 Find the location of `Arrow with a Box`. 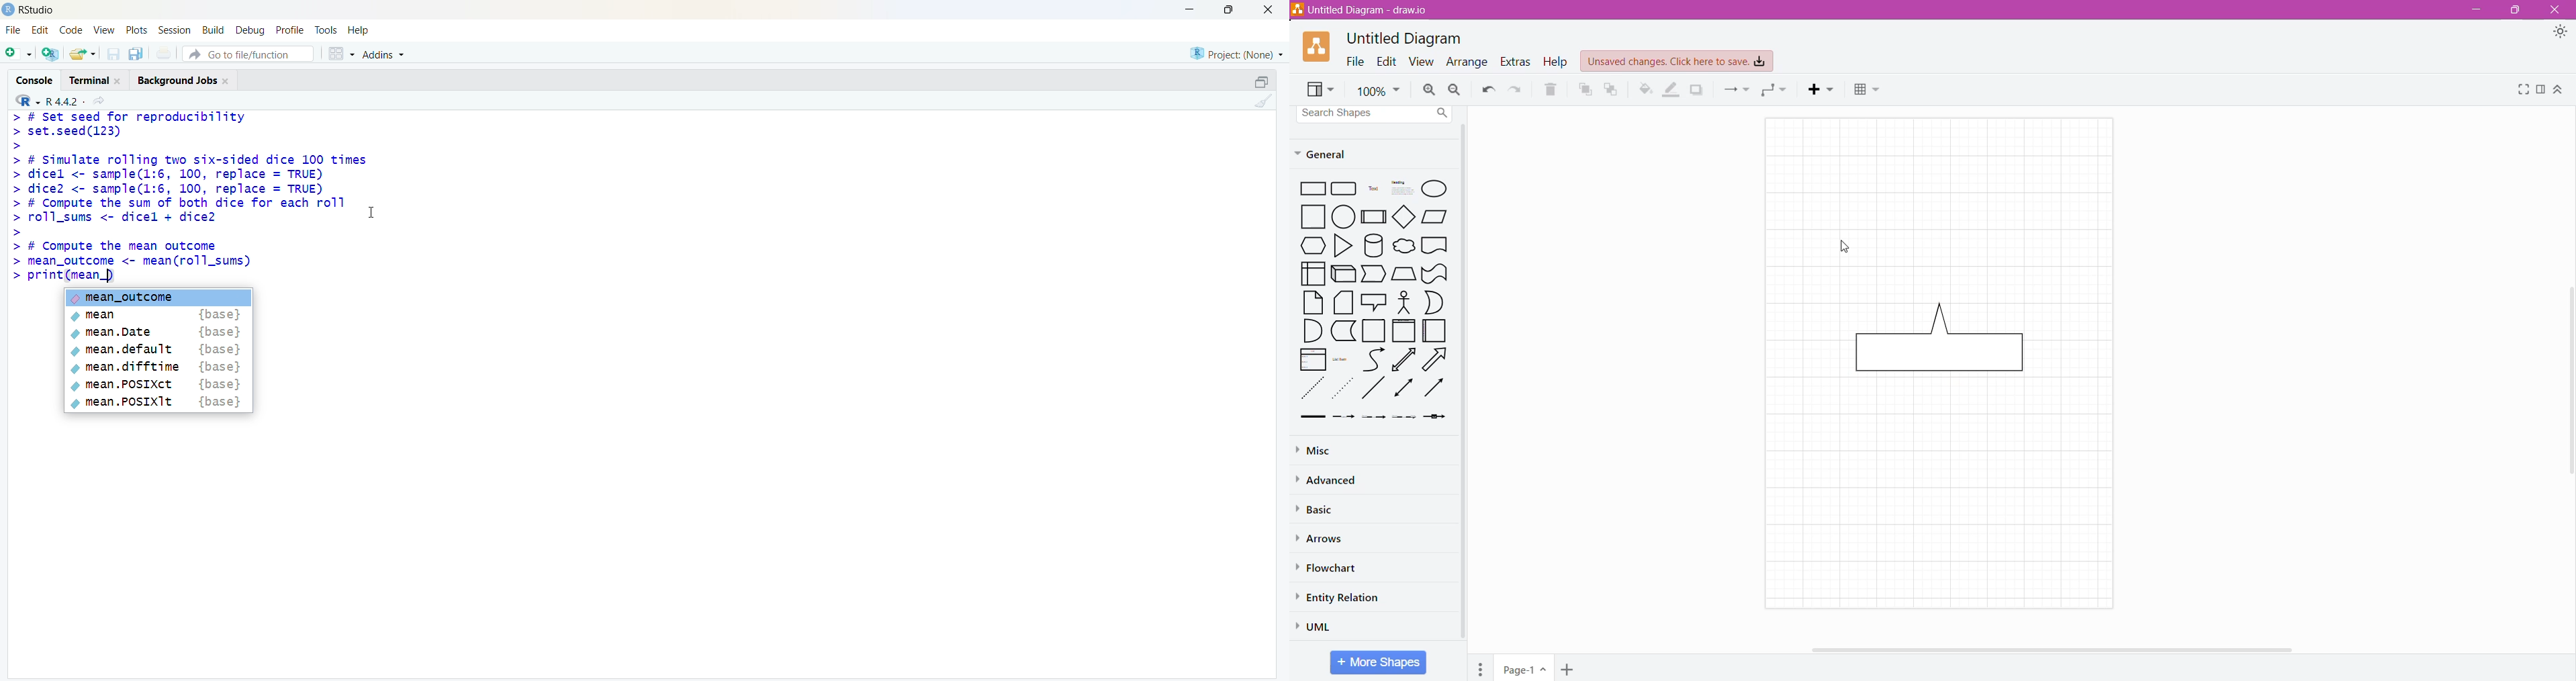

Arrow with a Box is located at coordinates (1435, 417).